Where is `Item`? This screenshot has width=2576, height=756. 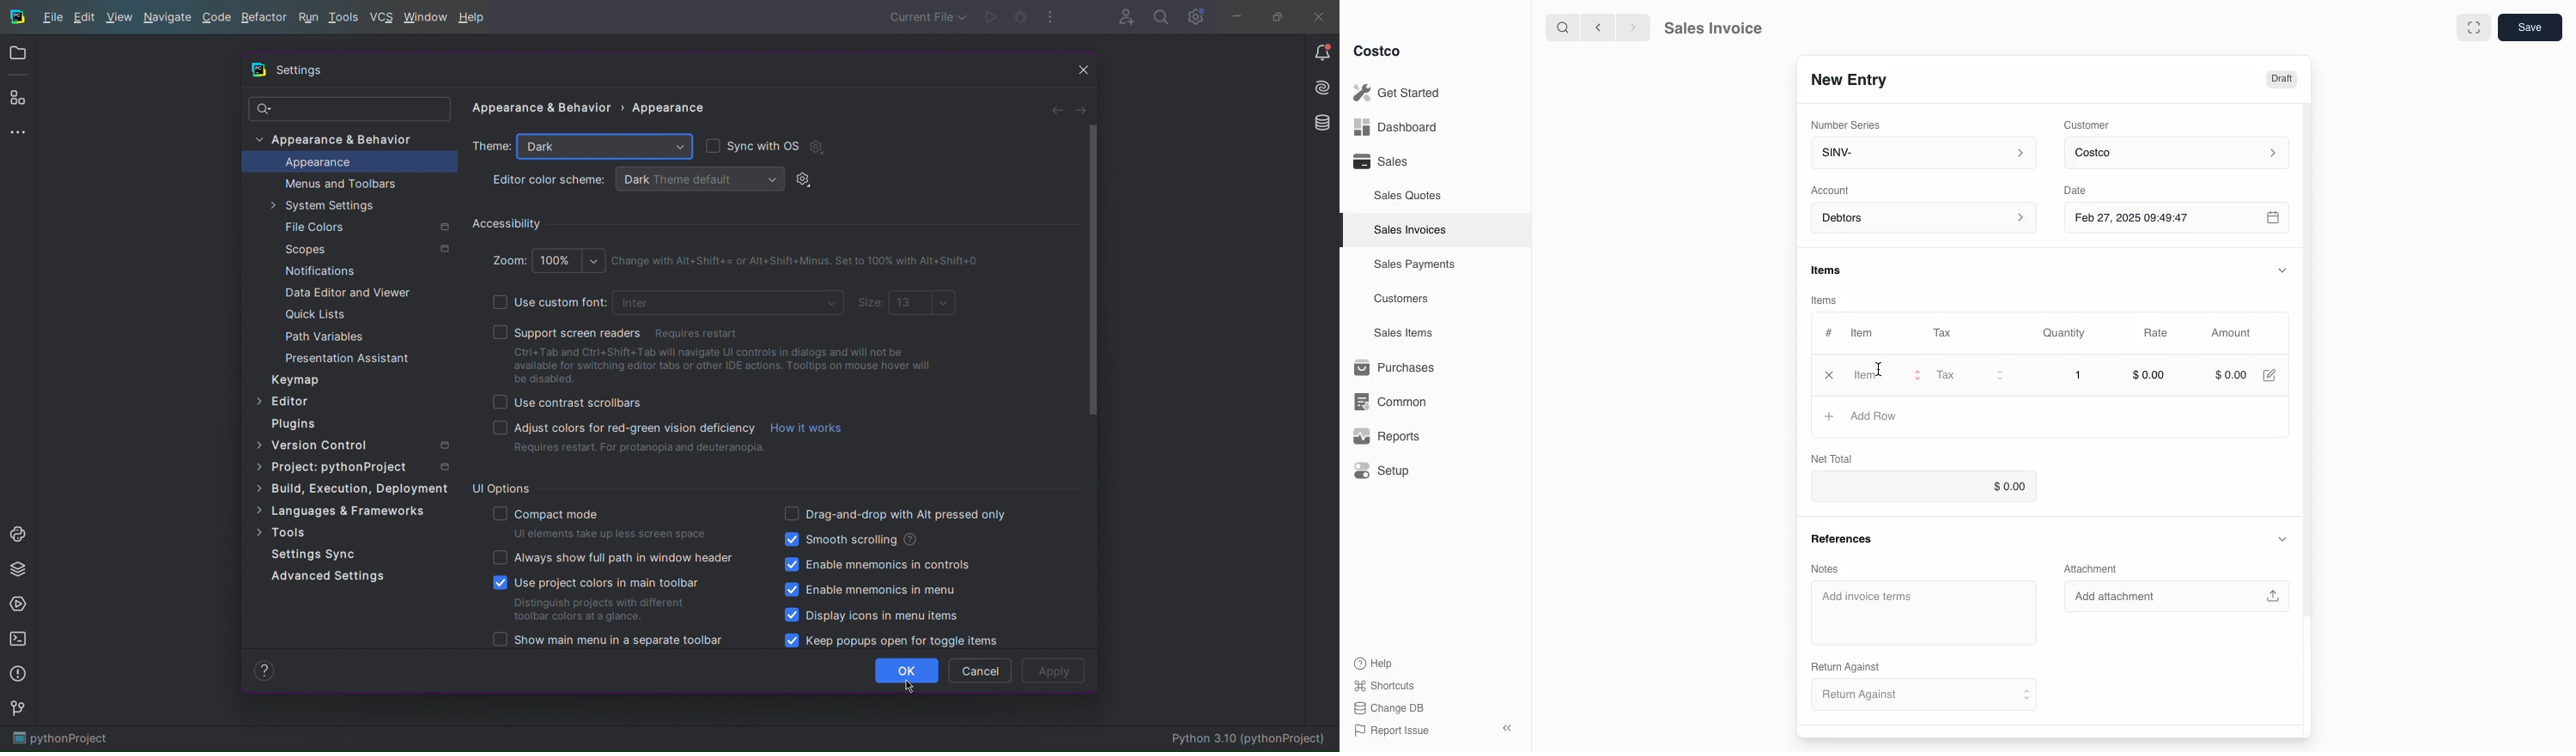
Item is located at coordinates (1889, 374).